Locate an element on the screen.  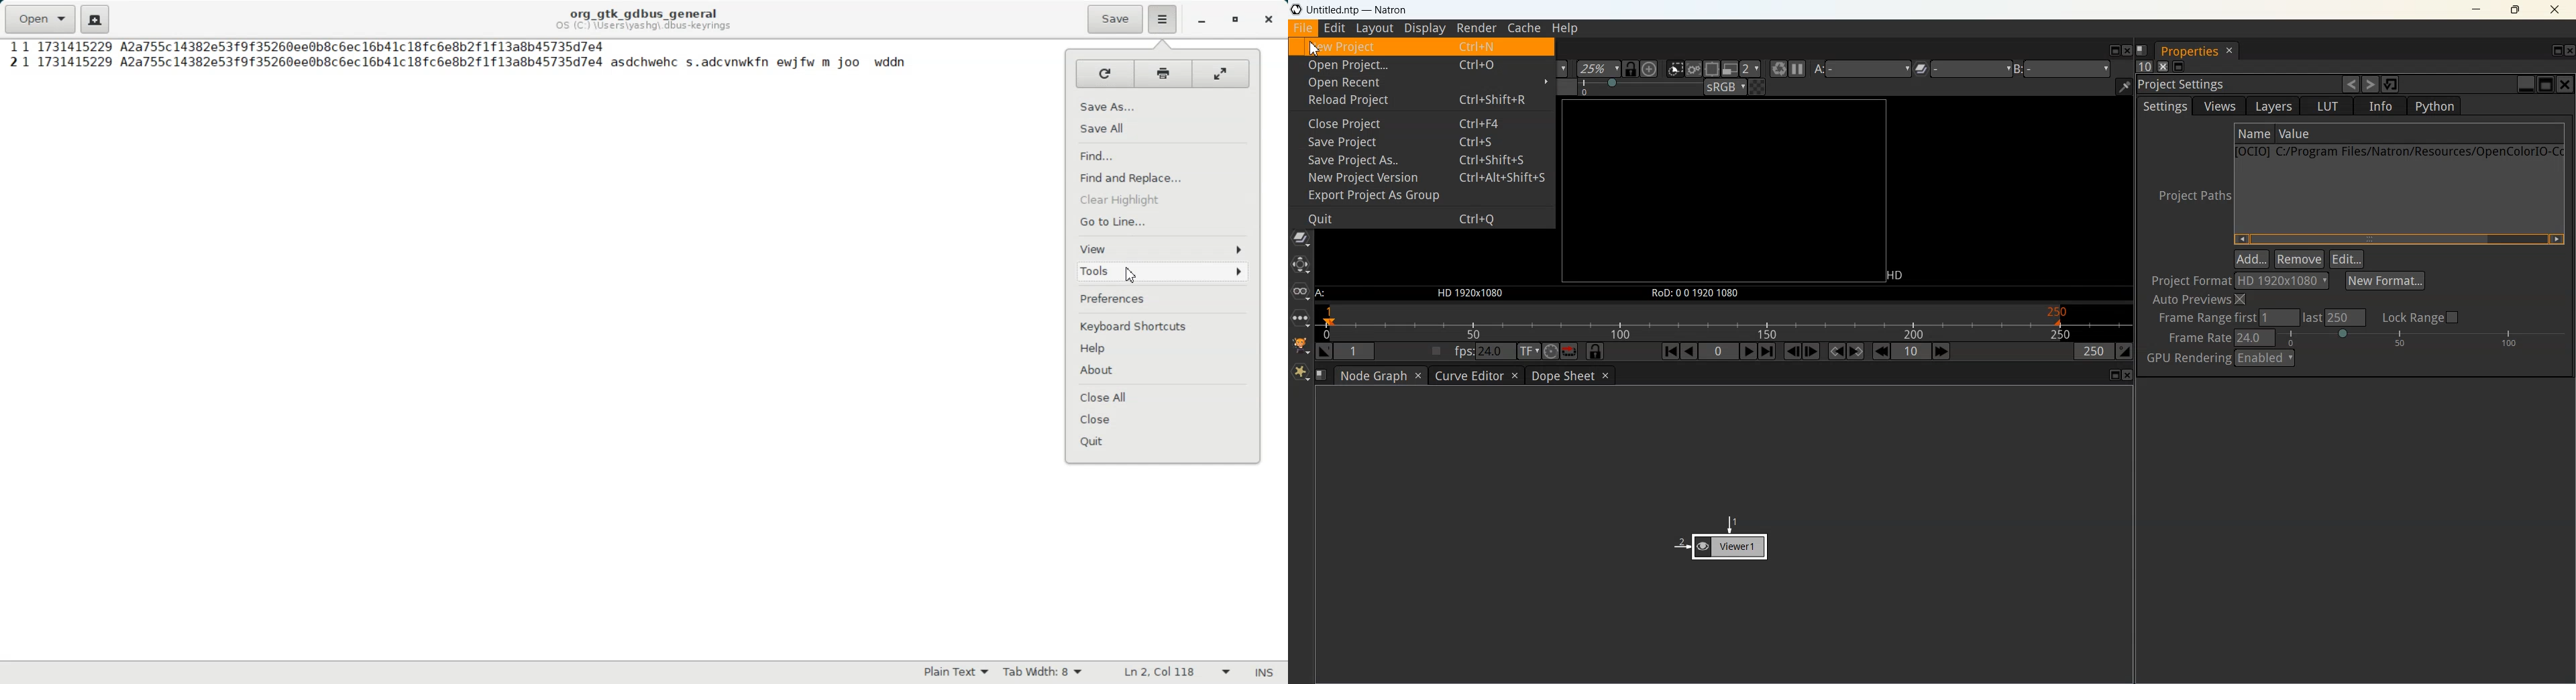
Save As is located at coordinates (1163, 105).